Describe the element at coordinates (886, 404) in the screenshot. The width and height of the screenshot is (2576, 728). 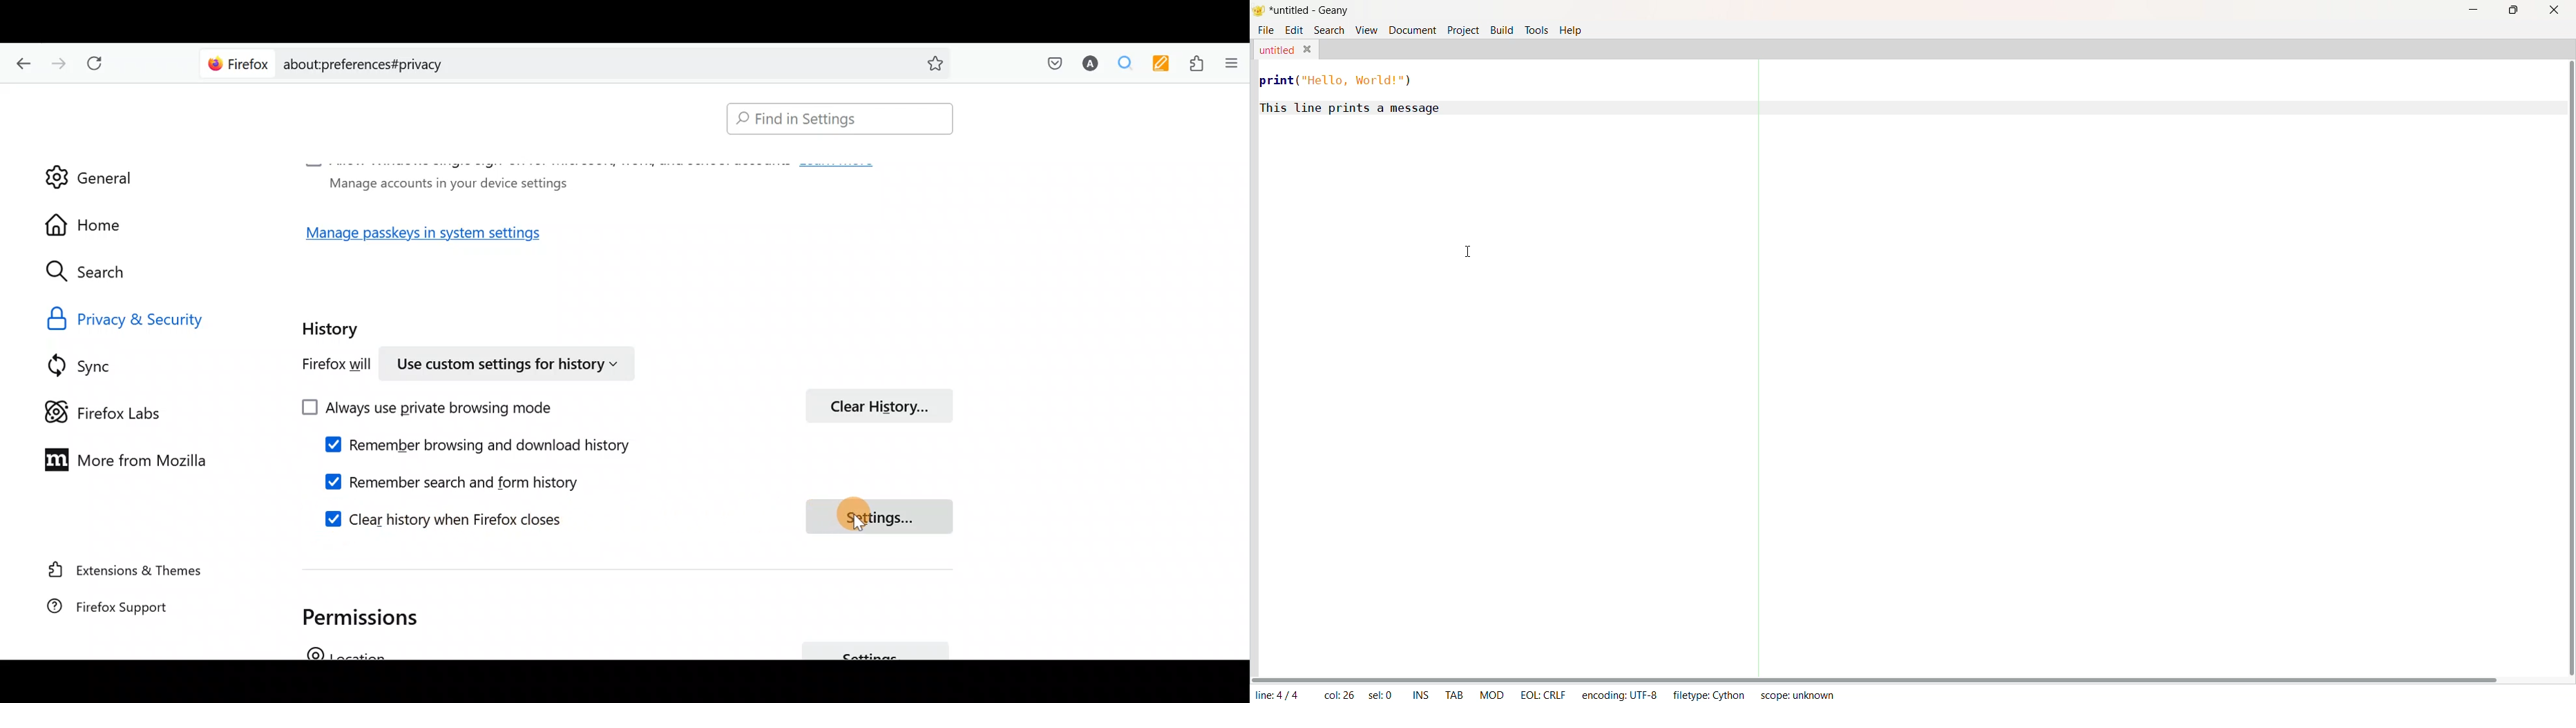
I see `Clear history` at that location.